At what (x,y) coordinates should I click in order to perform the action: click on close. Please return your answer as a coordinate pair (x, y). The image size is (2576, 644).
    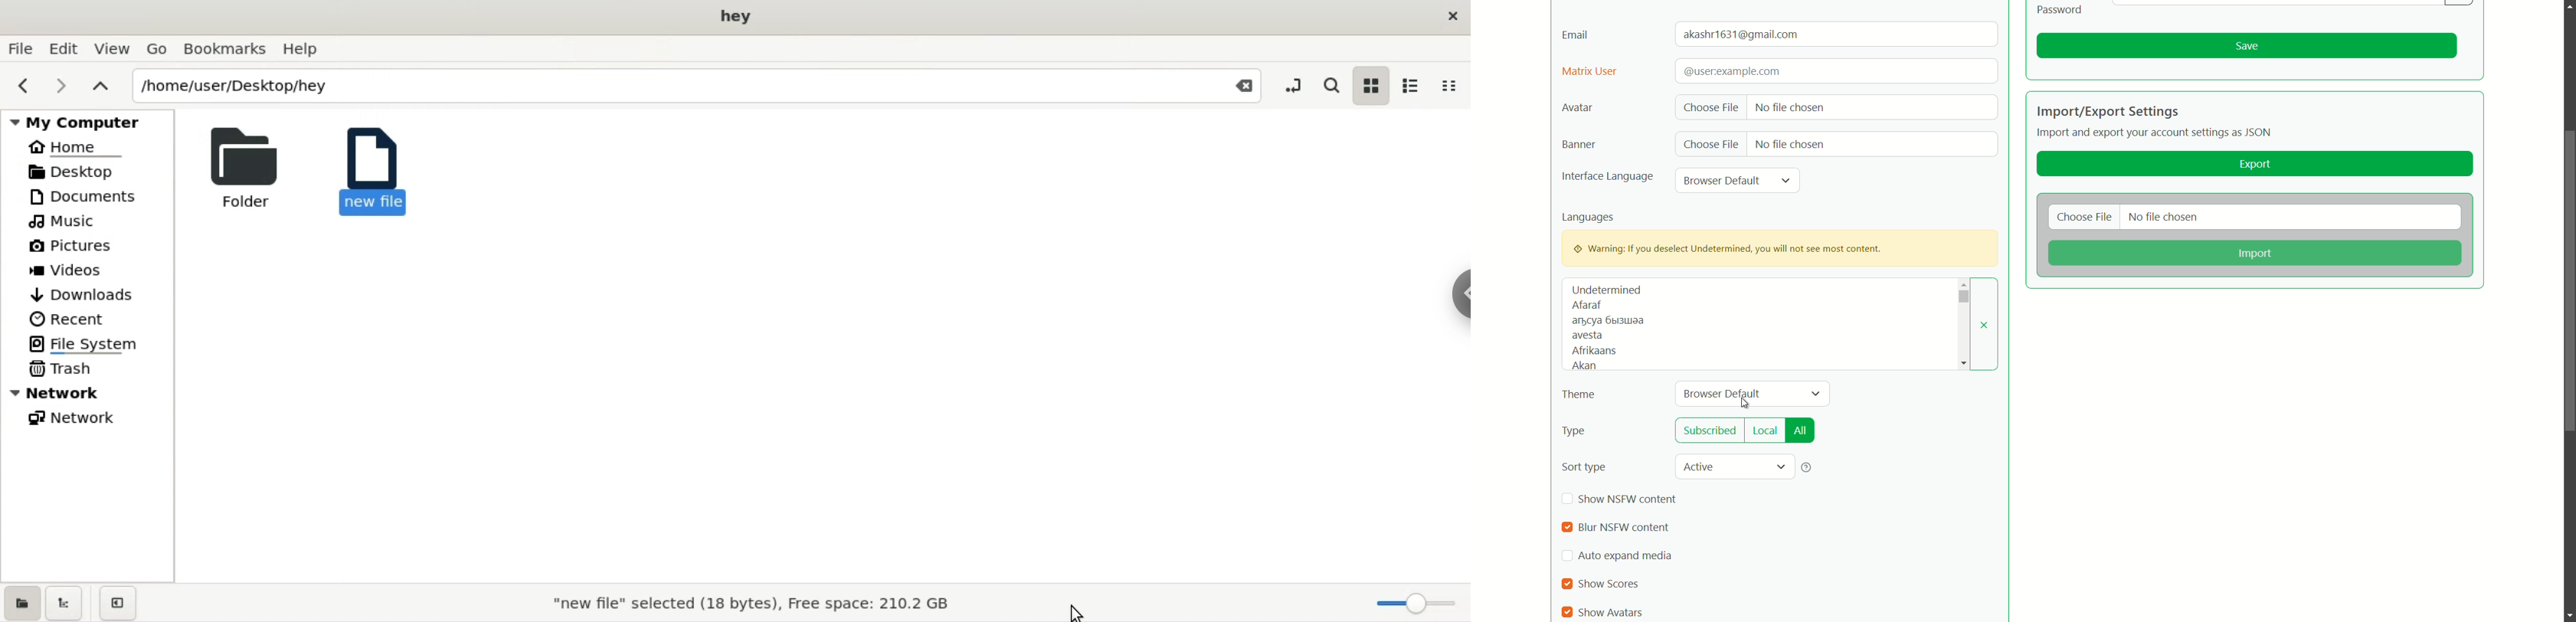
    Looking at the image, I should click on (1454, 21).